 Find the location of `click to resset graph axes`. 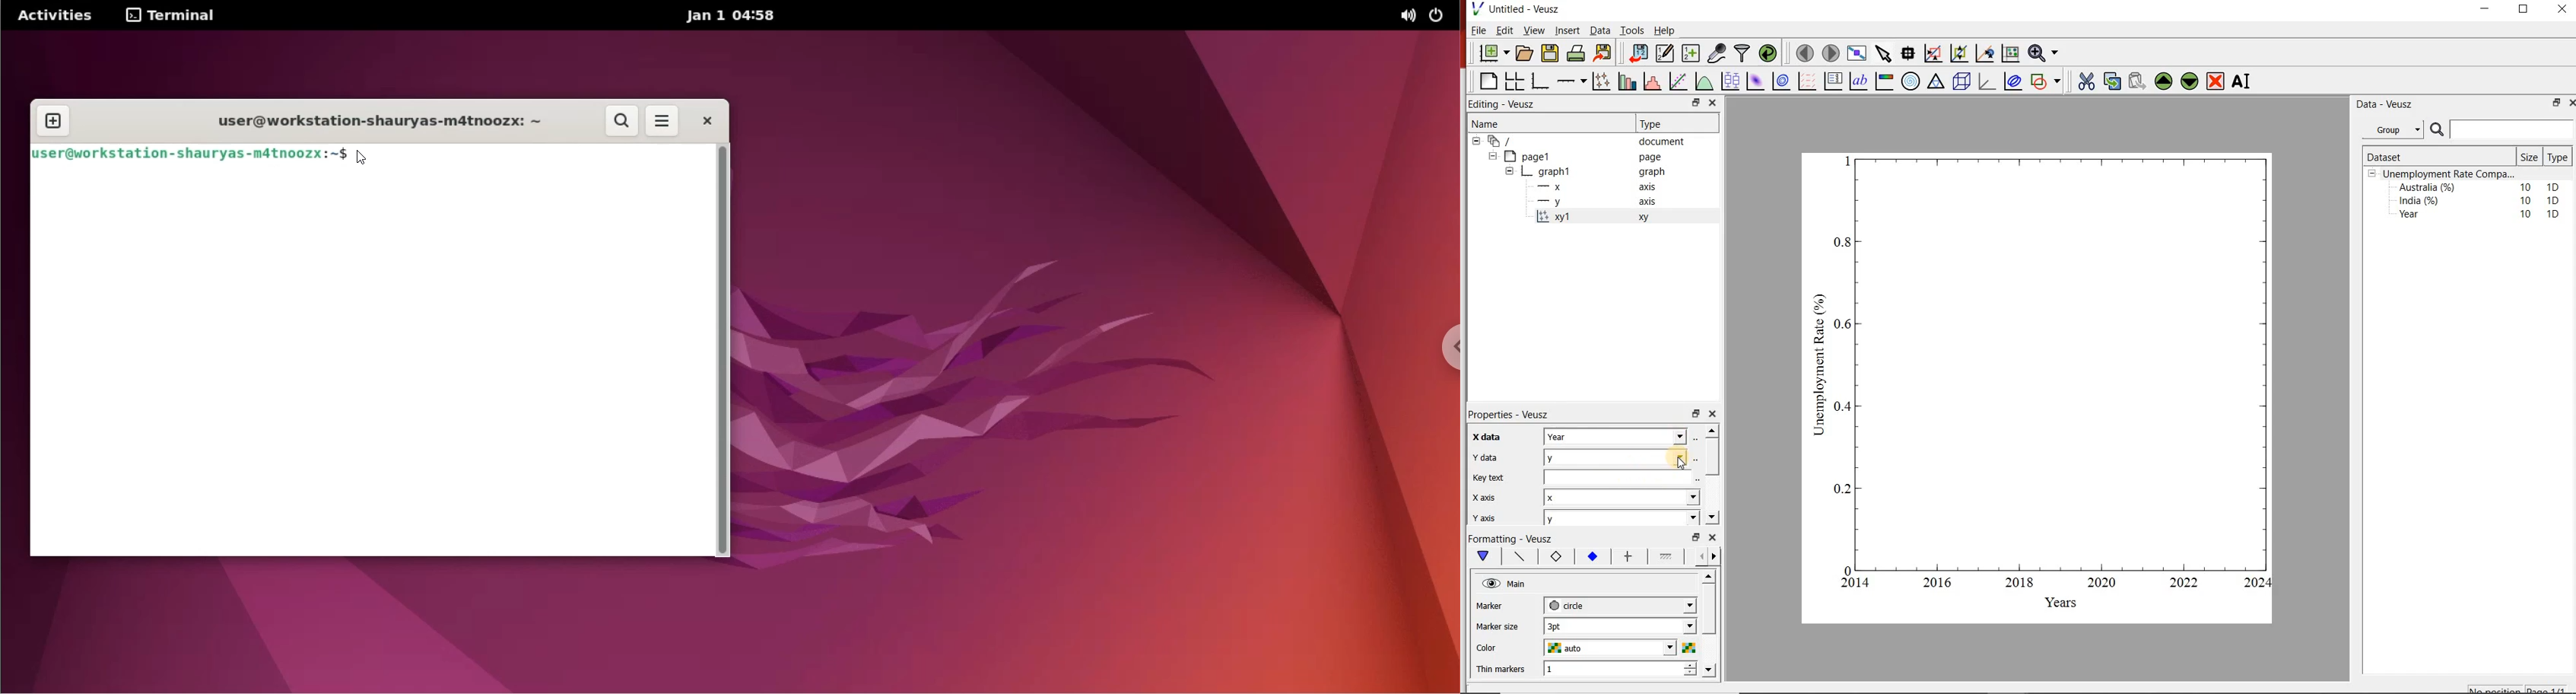

click to resset graph axes is located at coordinates (2011, 52).